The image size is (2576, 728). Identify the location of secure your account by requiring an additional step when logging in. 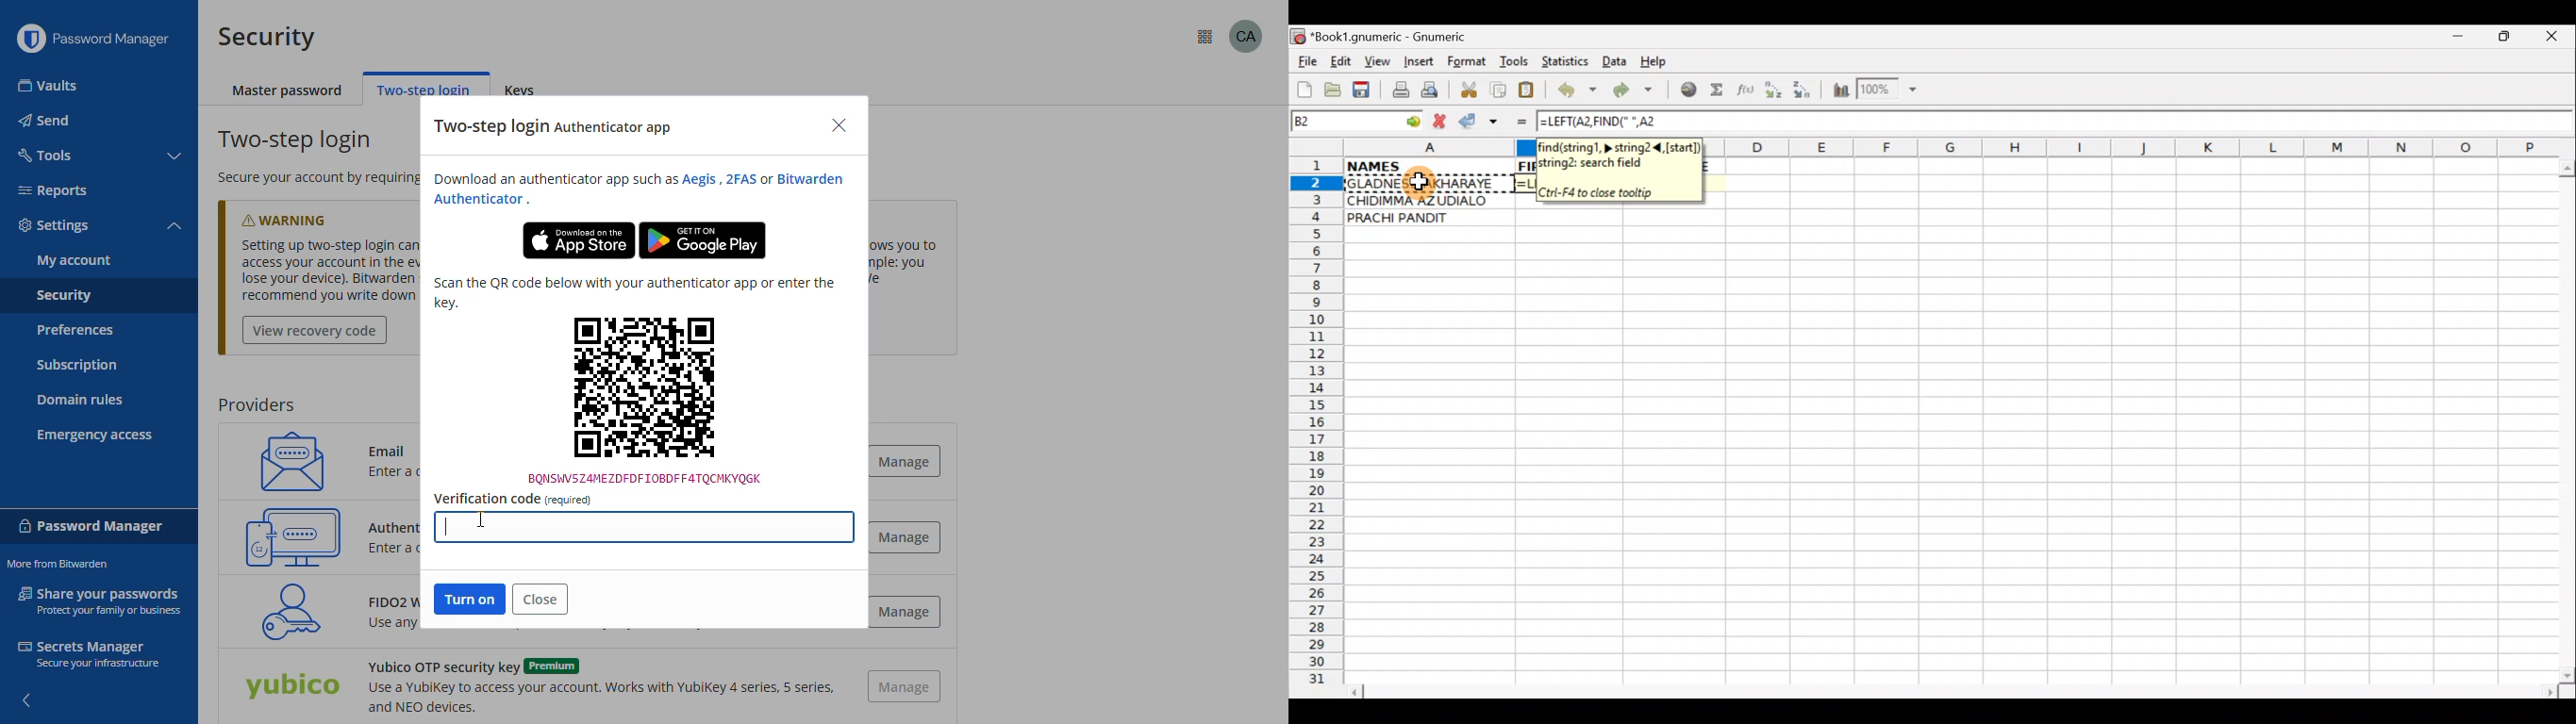
(310, 178).